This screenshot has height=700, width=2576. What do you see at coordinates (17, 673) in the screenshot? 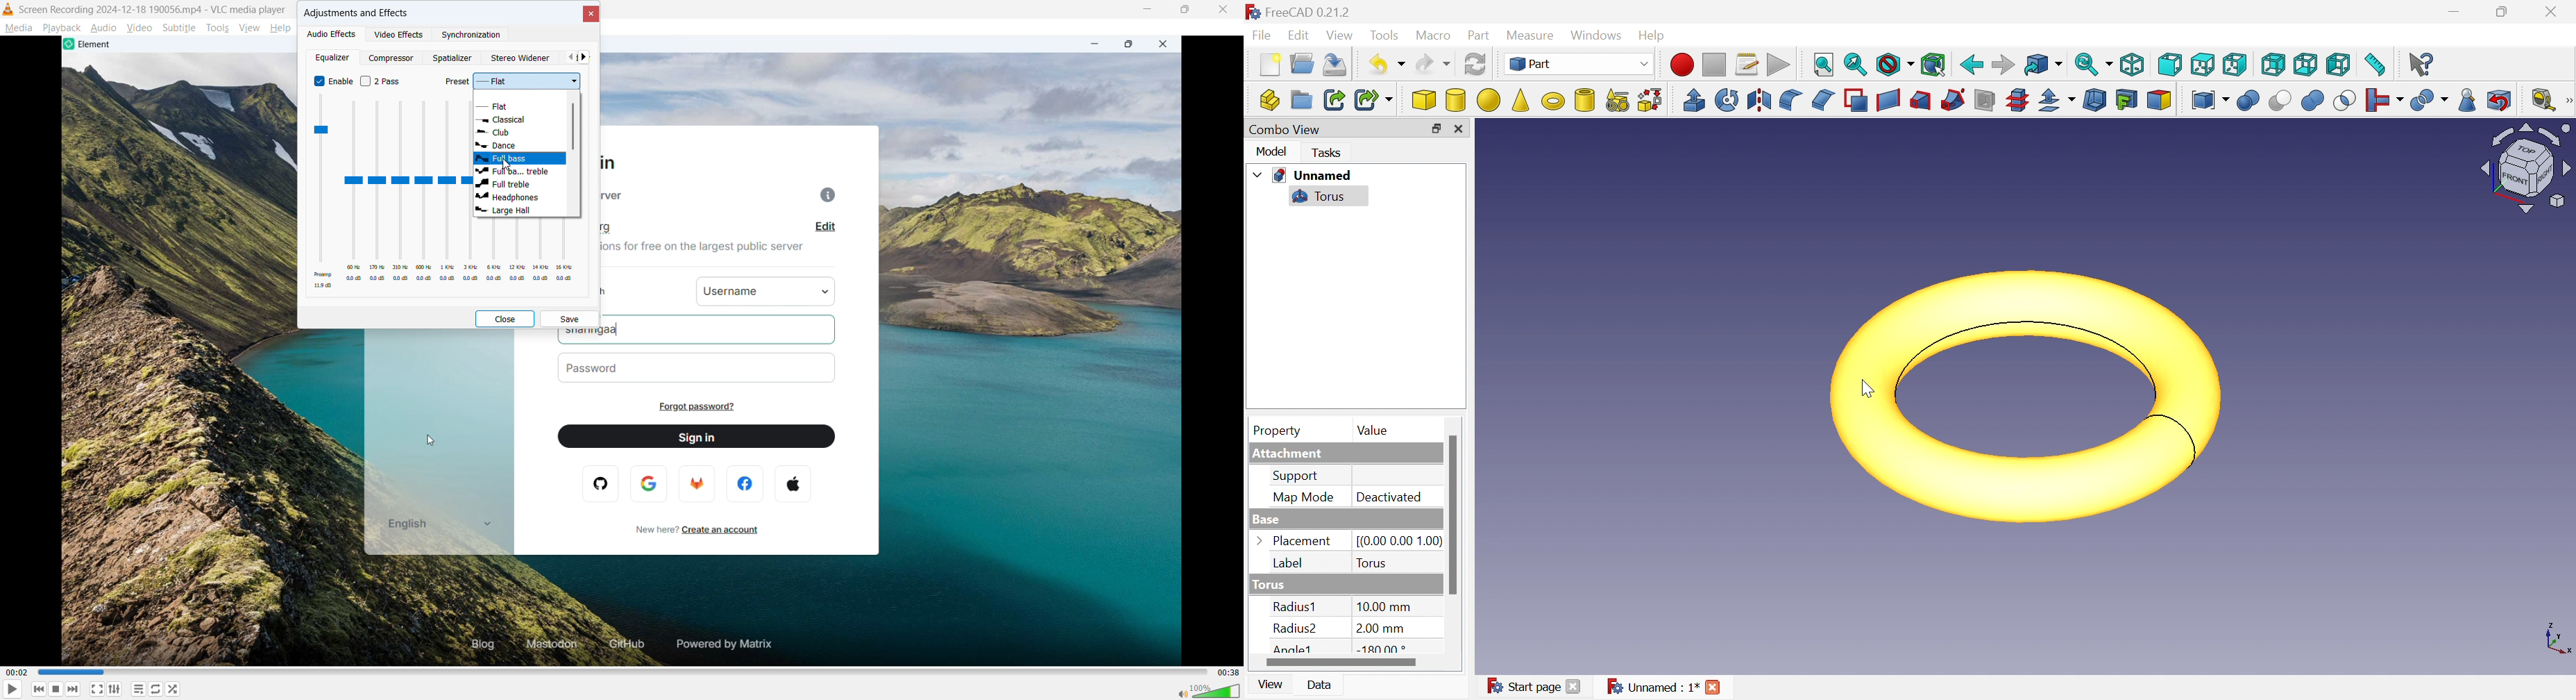
I see `00:38` at bounding box center [17, 673].